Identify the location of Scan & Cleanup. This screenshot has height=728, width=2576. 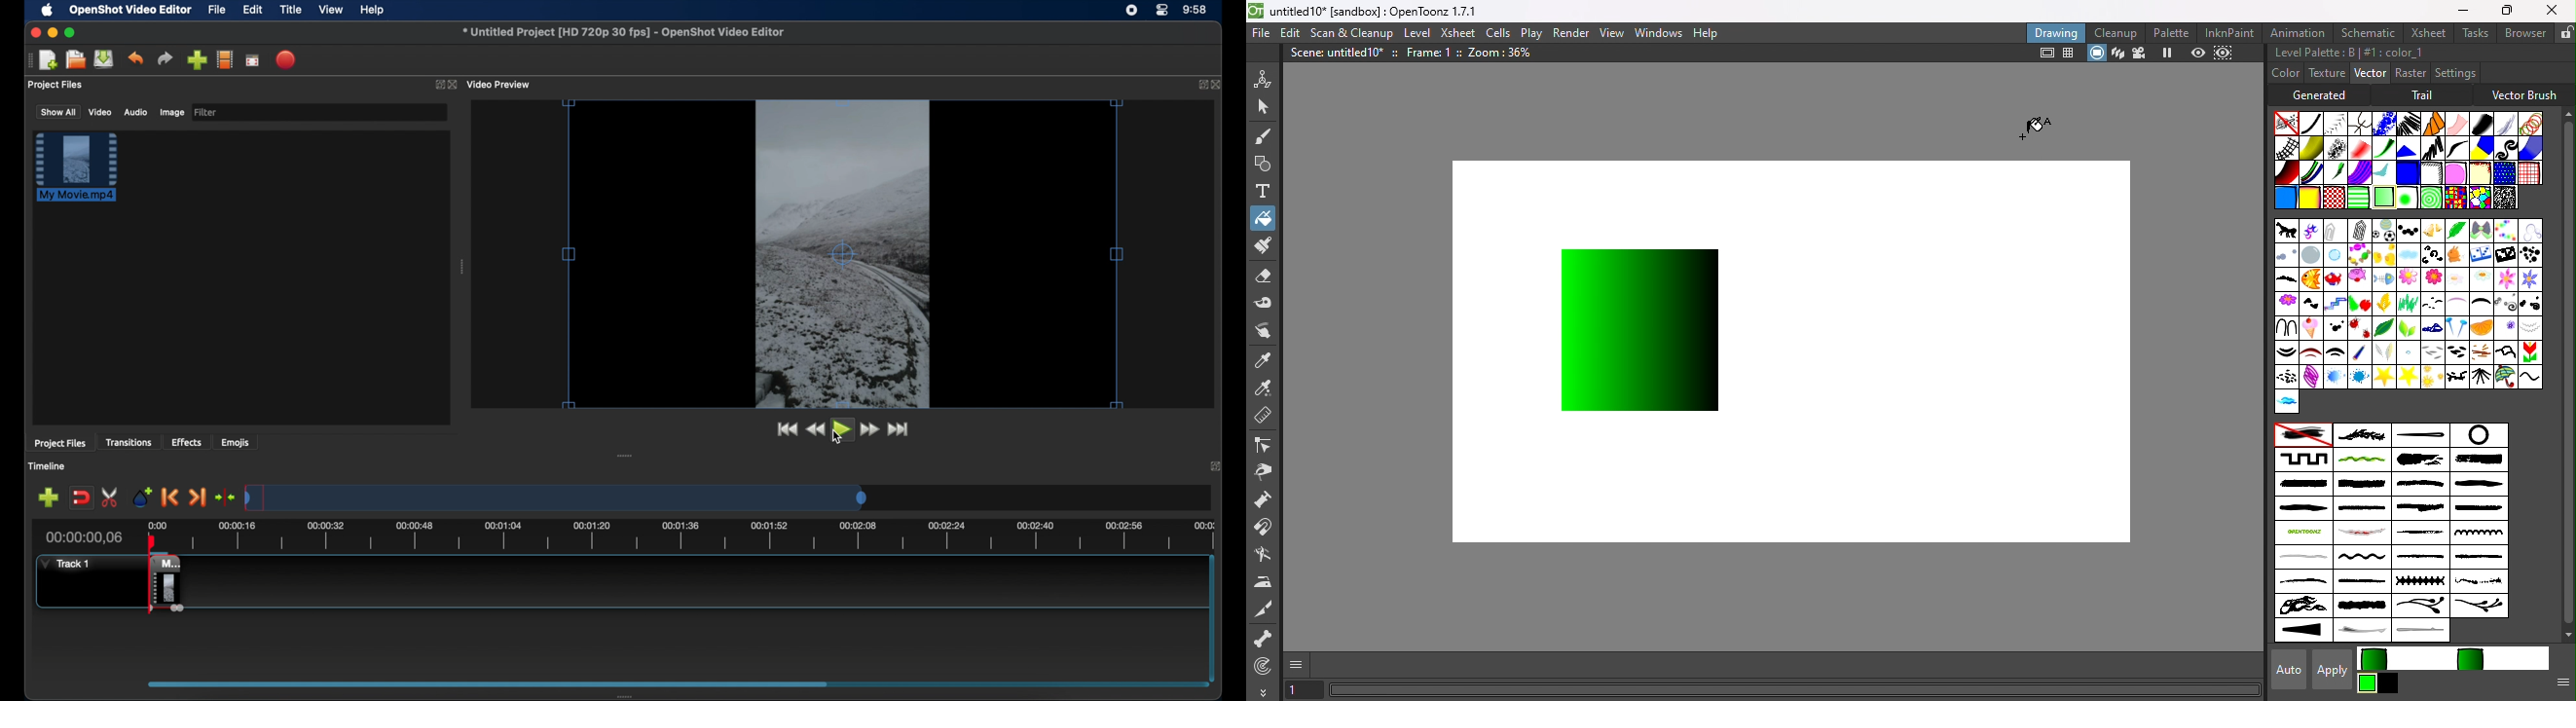
(1352, 32).